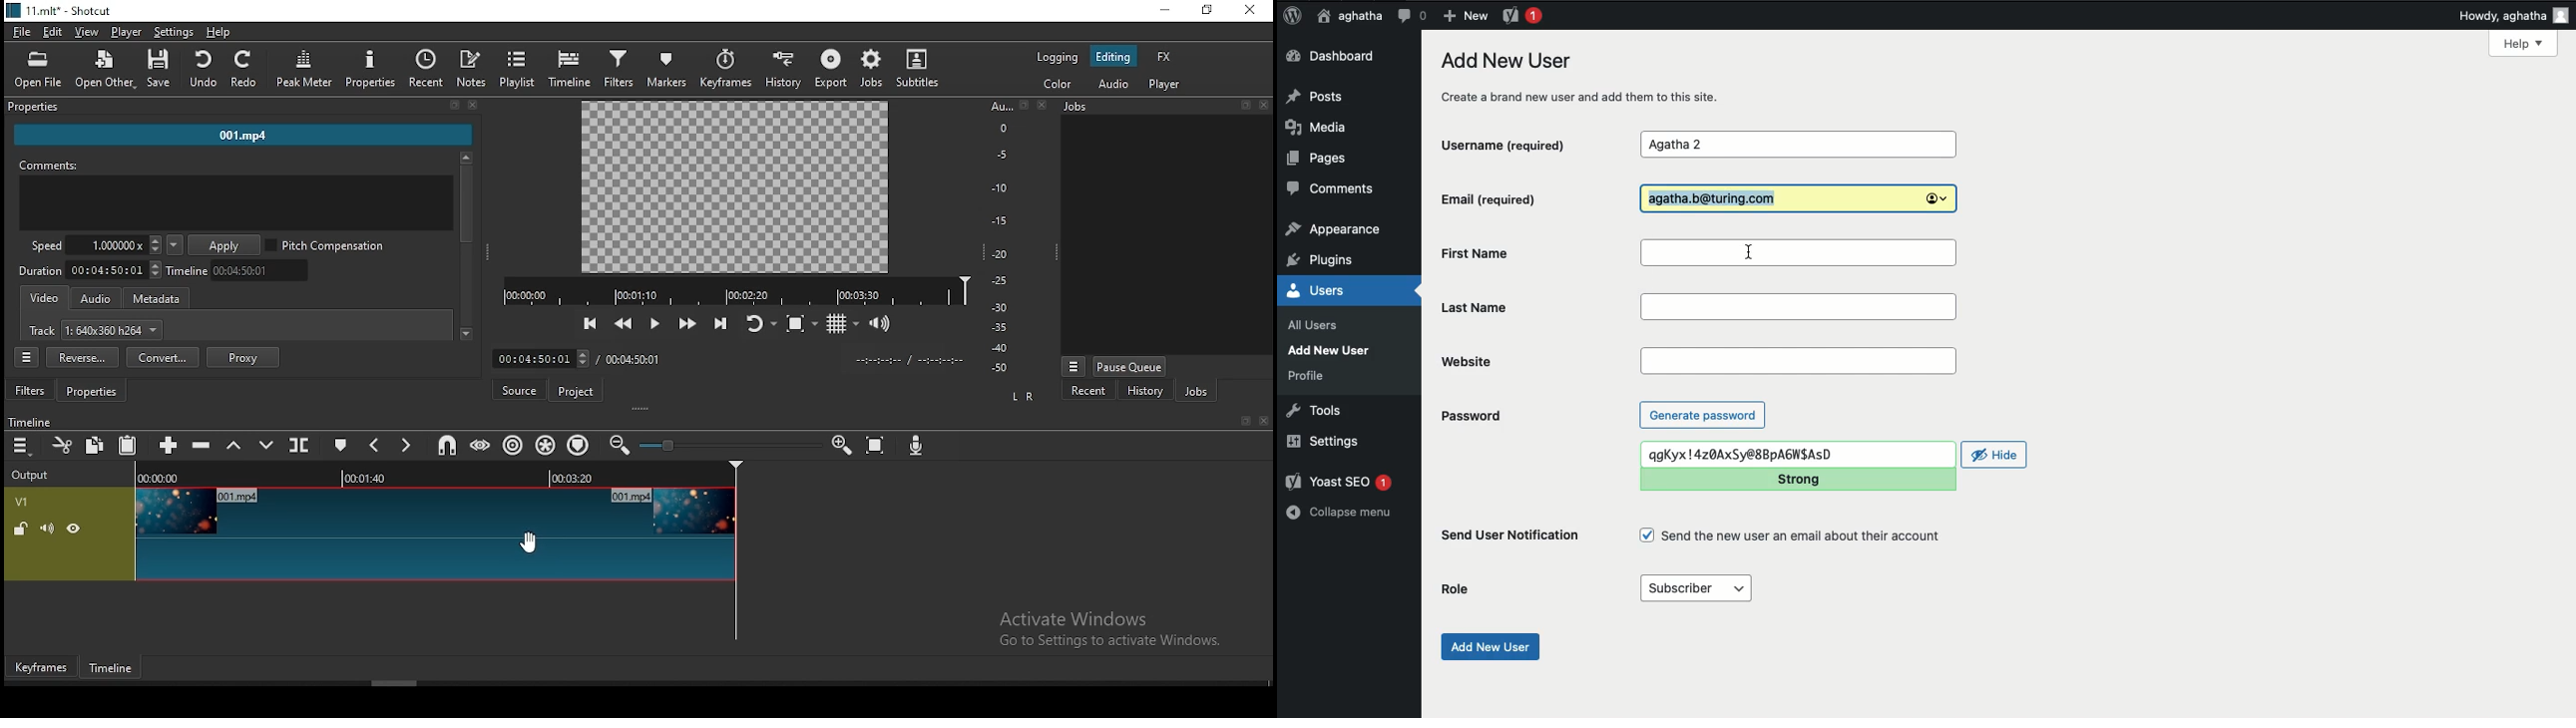  Describe the element at coordinates (760, 325) in the screenshot. I see `toggle player after looping` at that location.